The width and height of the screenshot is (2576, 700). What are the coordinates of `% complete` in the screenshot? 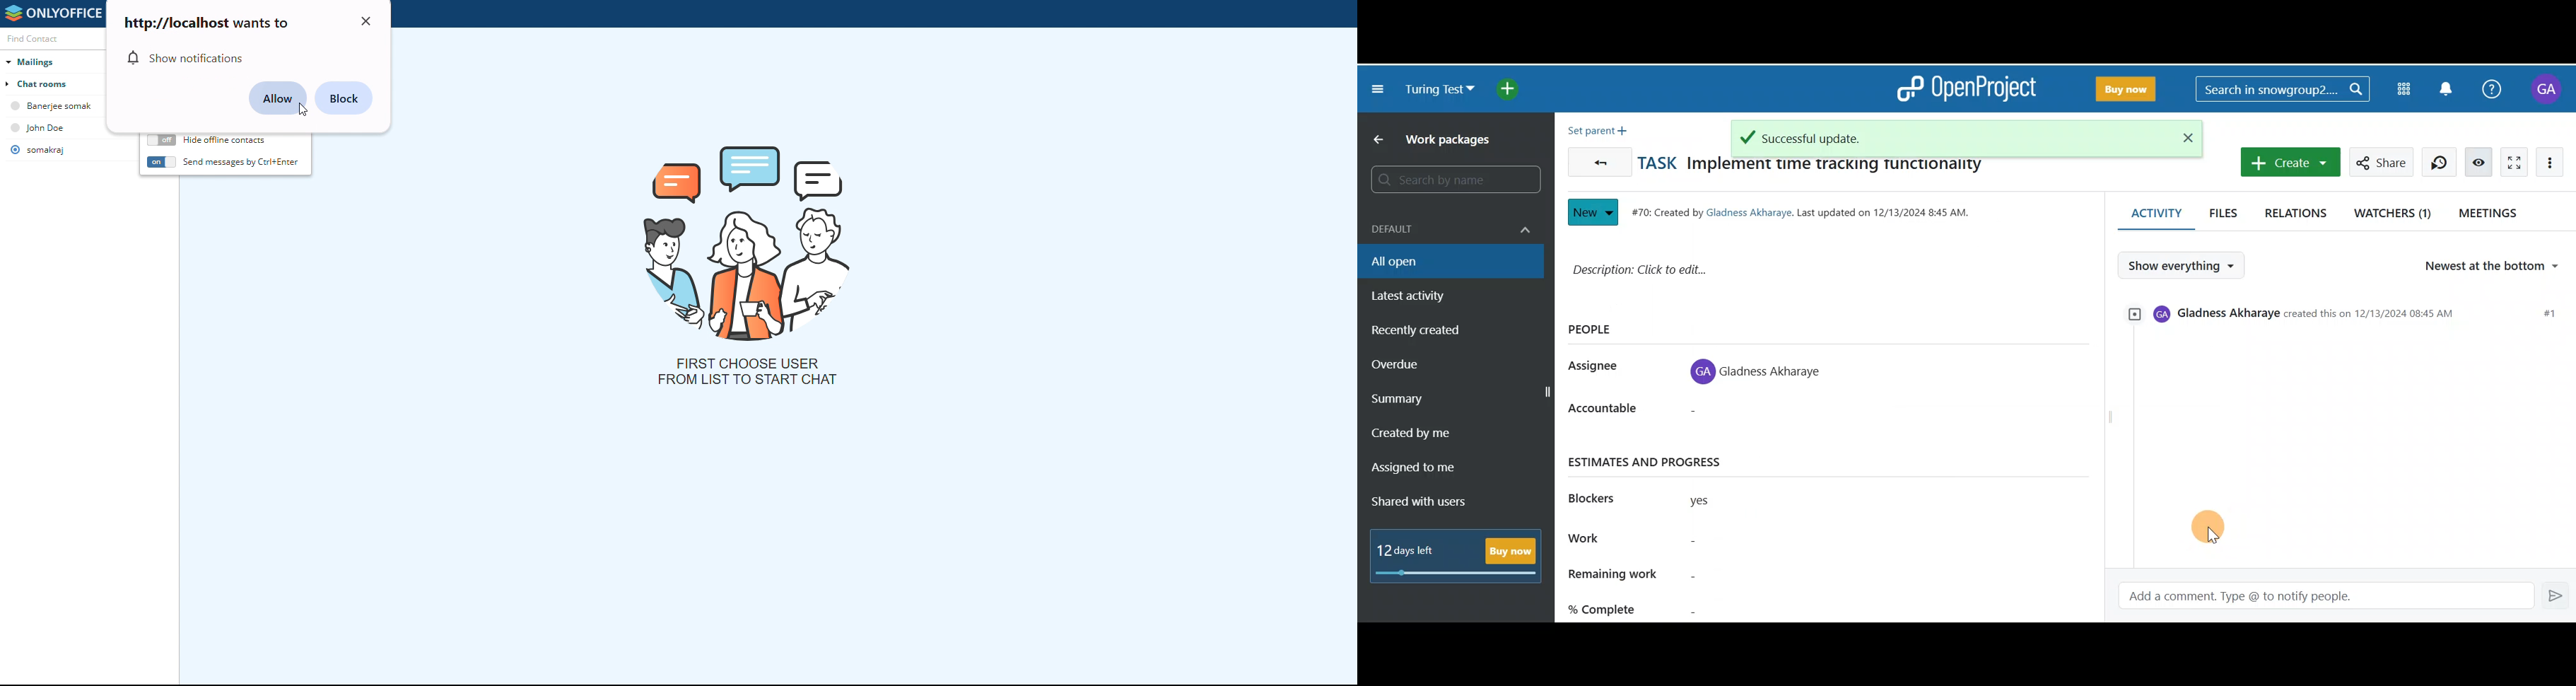 It's located at (1696, 607).